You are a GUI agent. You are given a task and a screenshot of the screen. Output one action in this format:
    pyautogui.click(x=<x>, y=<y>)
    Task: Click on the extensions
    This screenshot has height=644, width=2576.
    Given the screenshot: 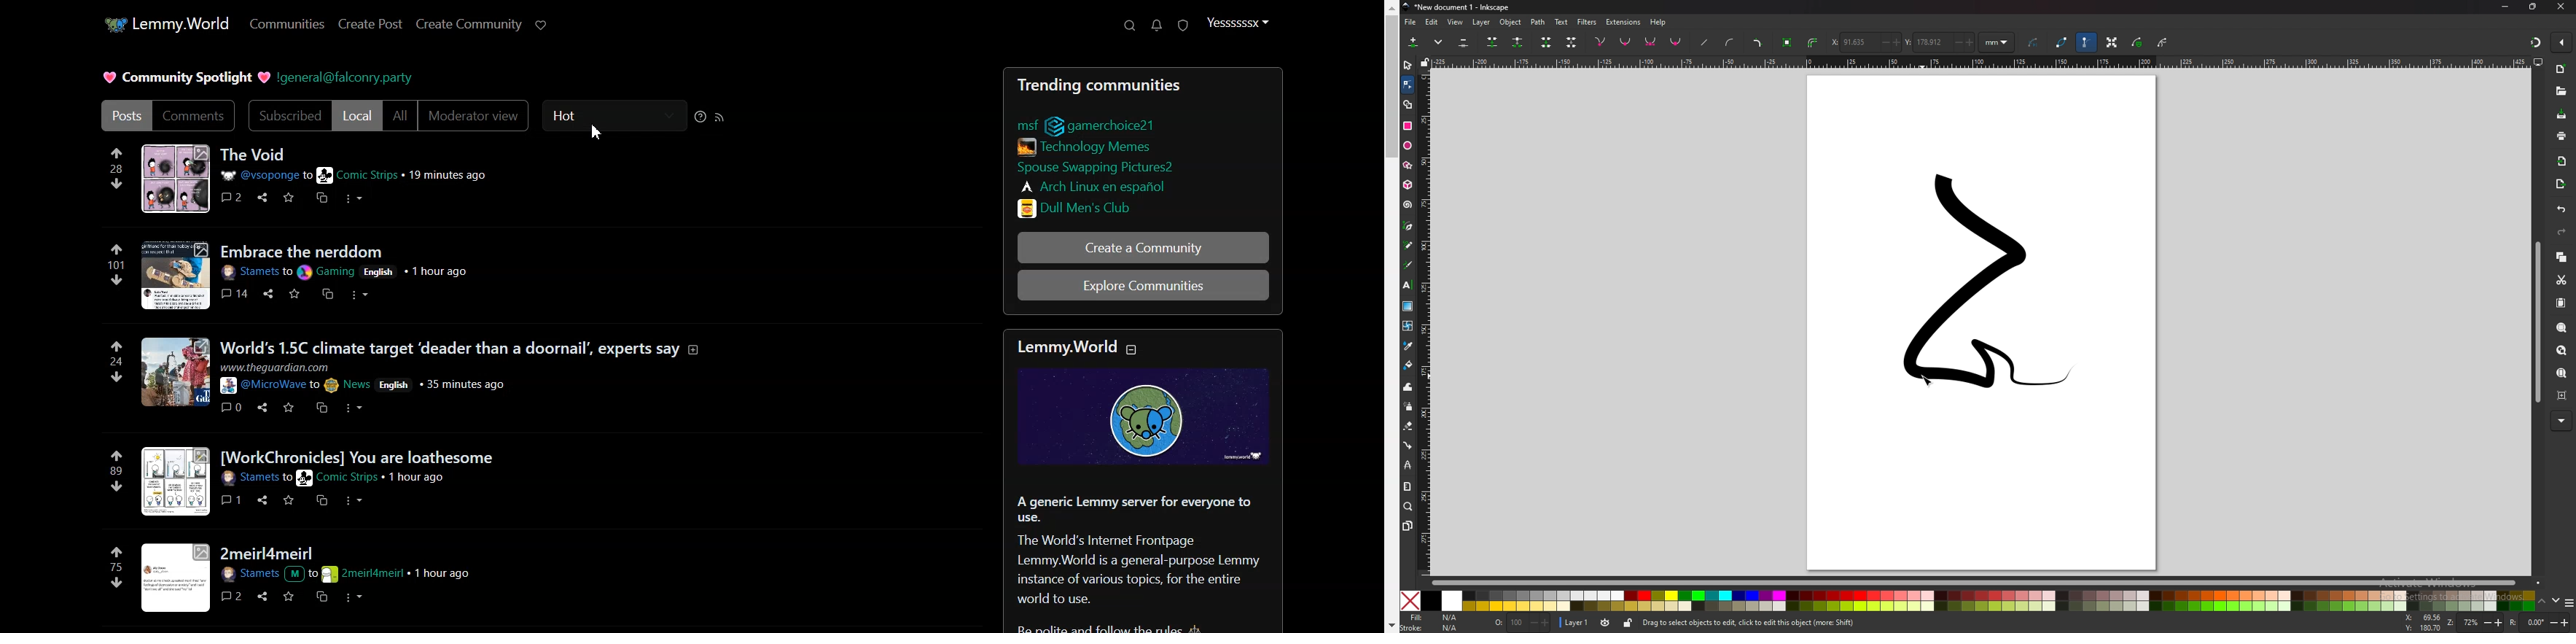 What is the action you would take?
    pyautogui.click(x=1623, y=22)
    